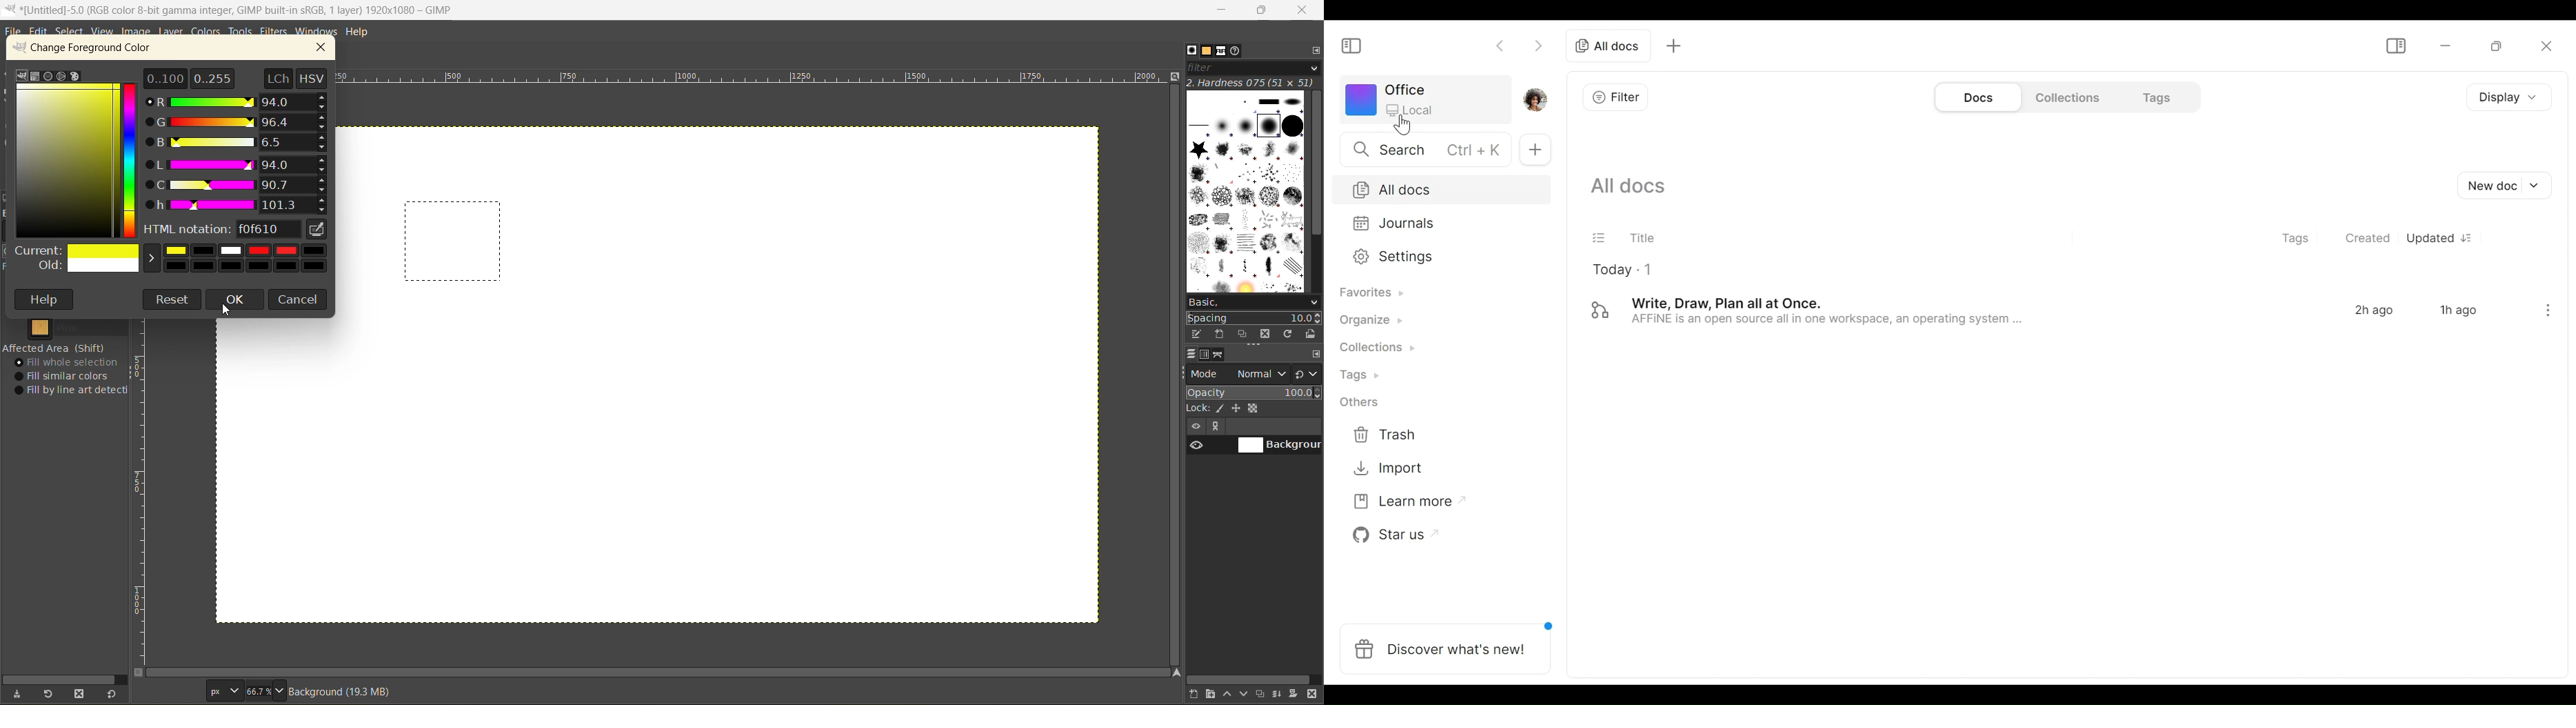 Image resolution: width=2576 pixels, height=728 pixels. Describe the element at coordinates (1207, 357) in the screenshot. I see `channels` at that location.